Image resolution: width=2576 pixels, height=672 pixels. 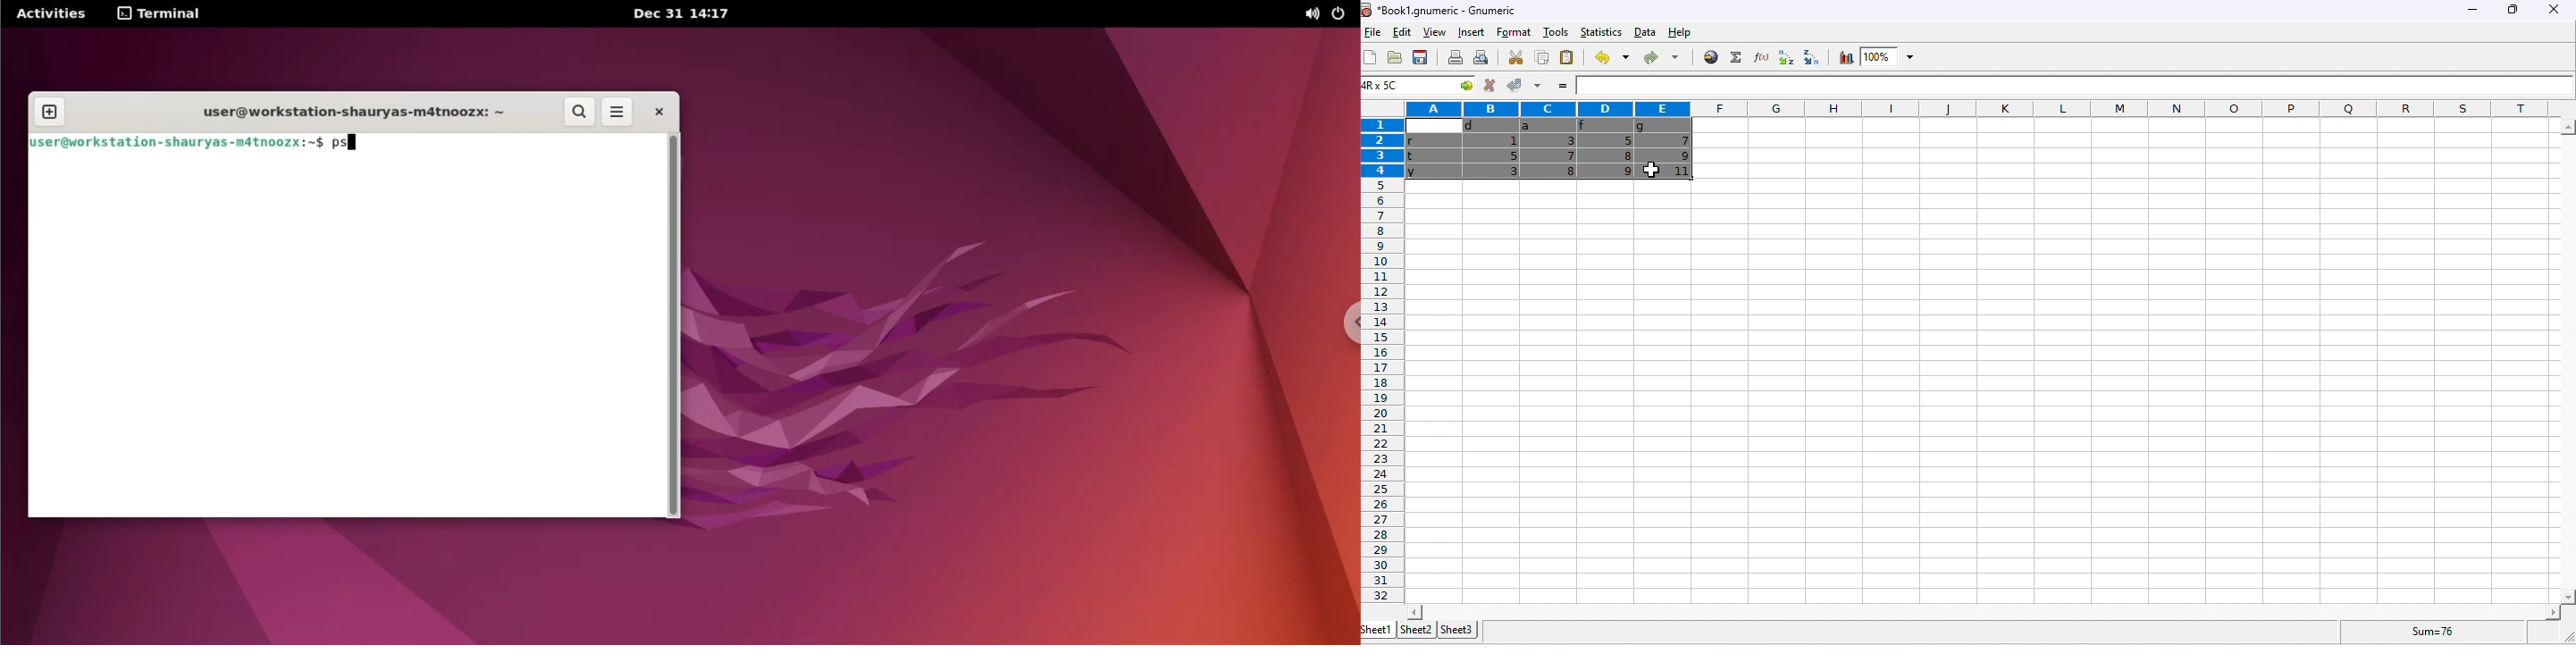 I want to click on sort descending, so click(x=1808, y=57).